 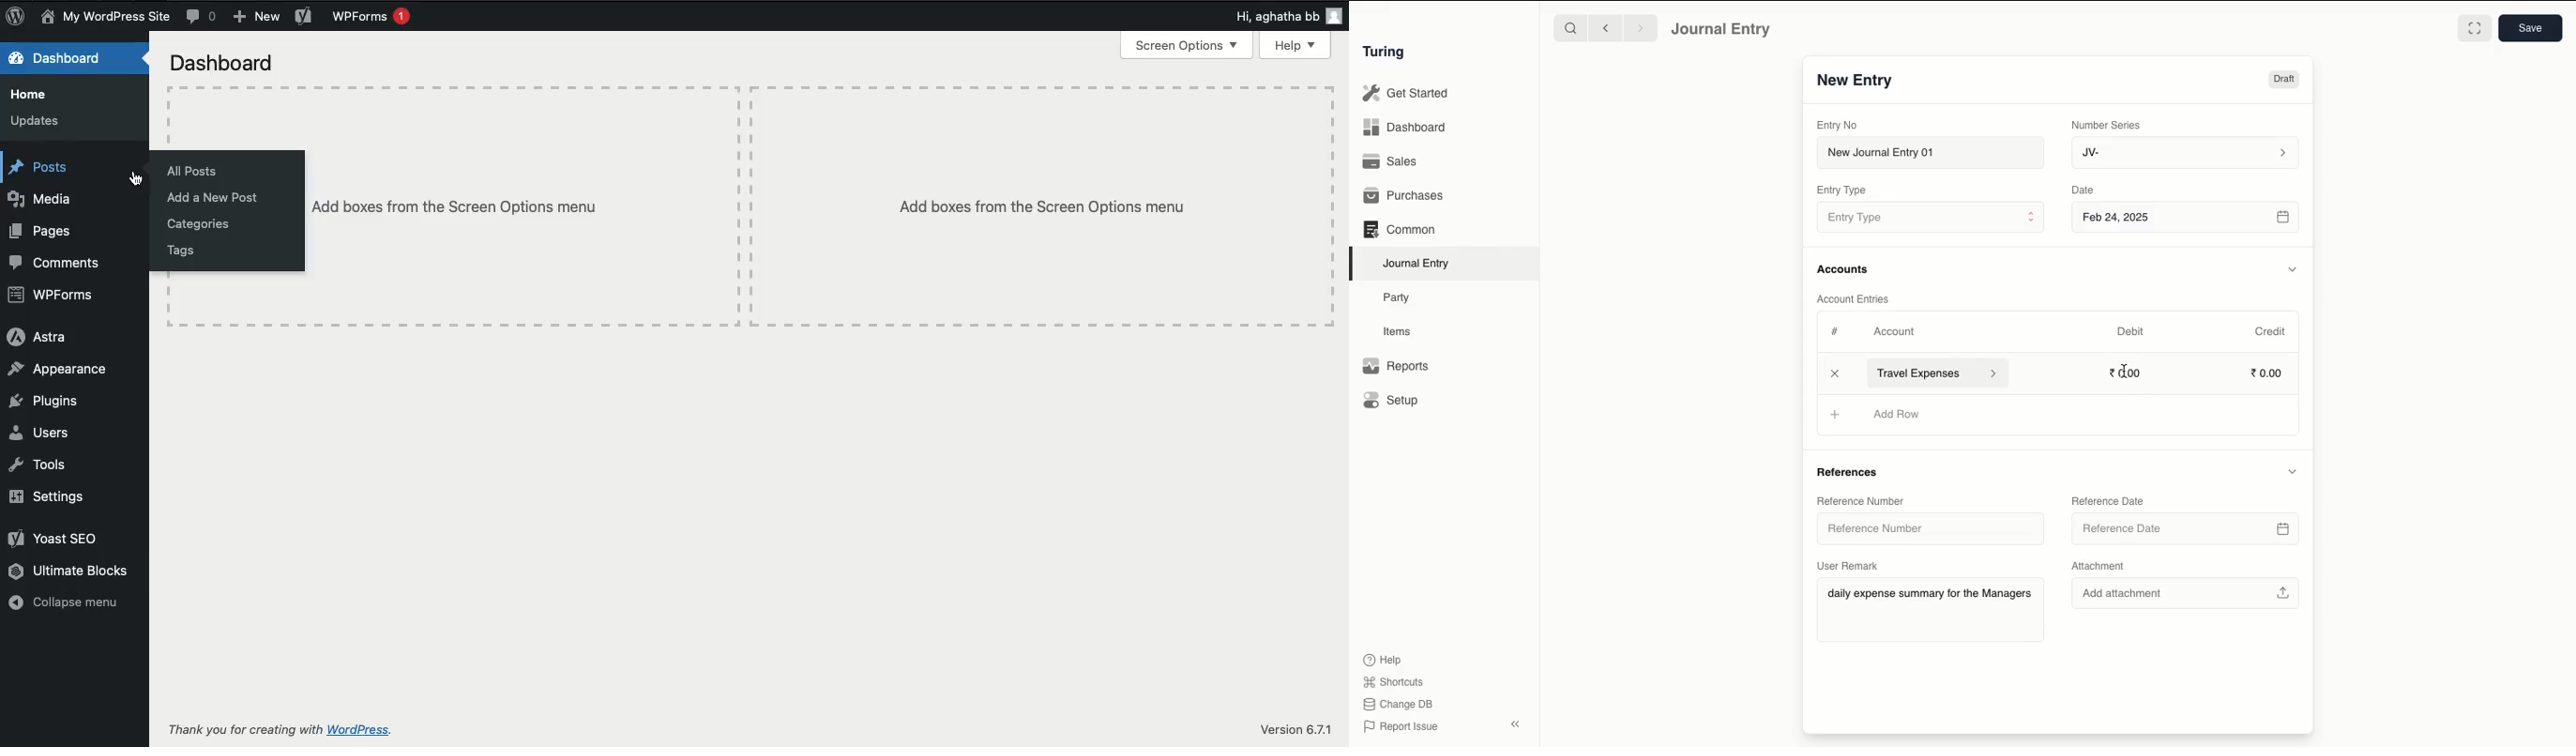 I want to click on Entry No, so click(x=1837, y=125).